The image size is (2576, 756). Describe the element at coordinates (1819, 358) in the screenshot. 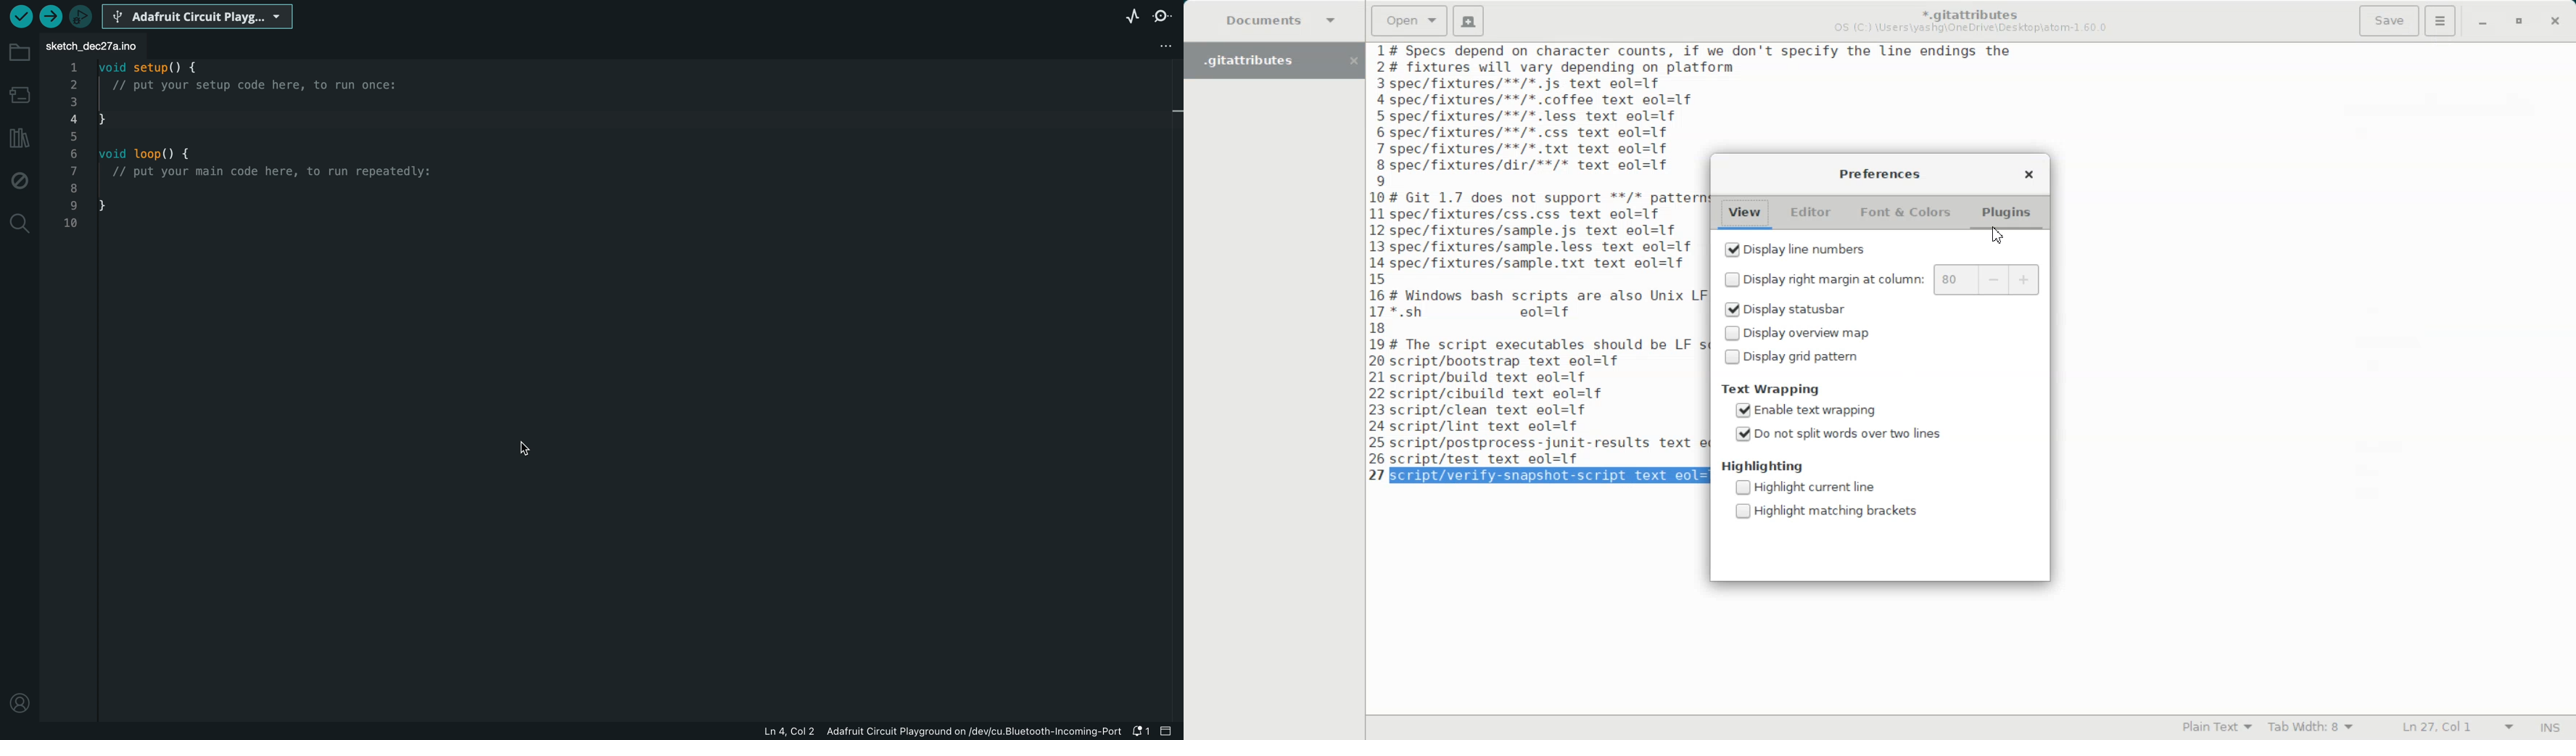

I see `Display grid pattern` at that location.